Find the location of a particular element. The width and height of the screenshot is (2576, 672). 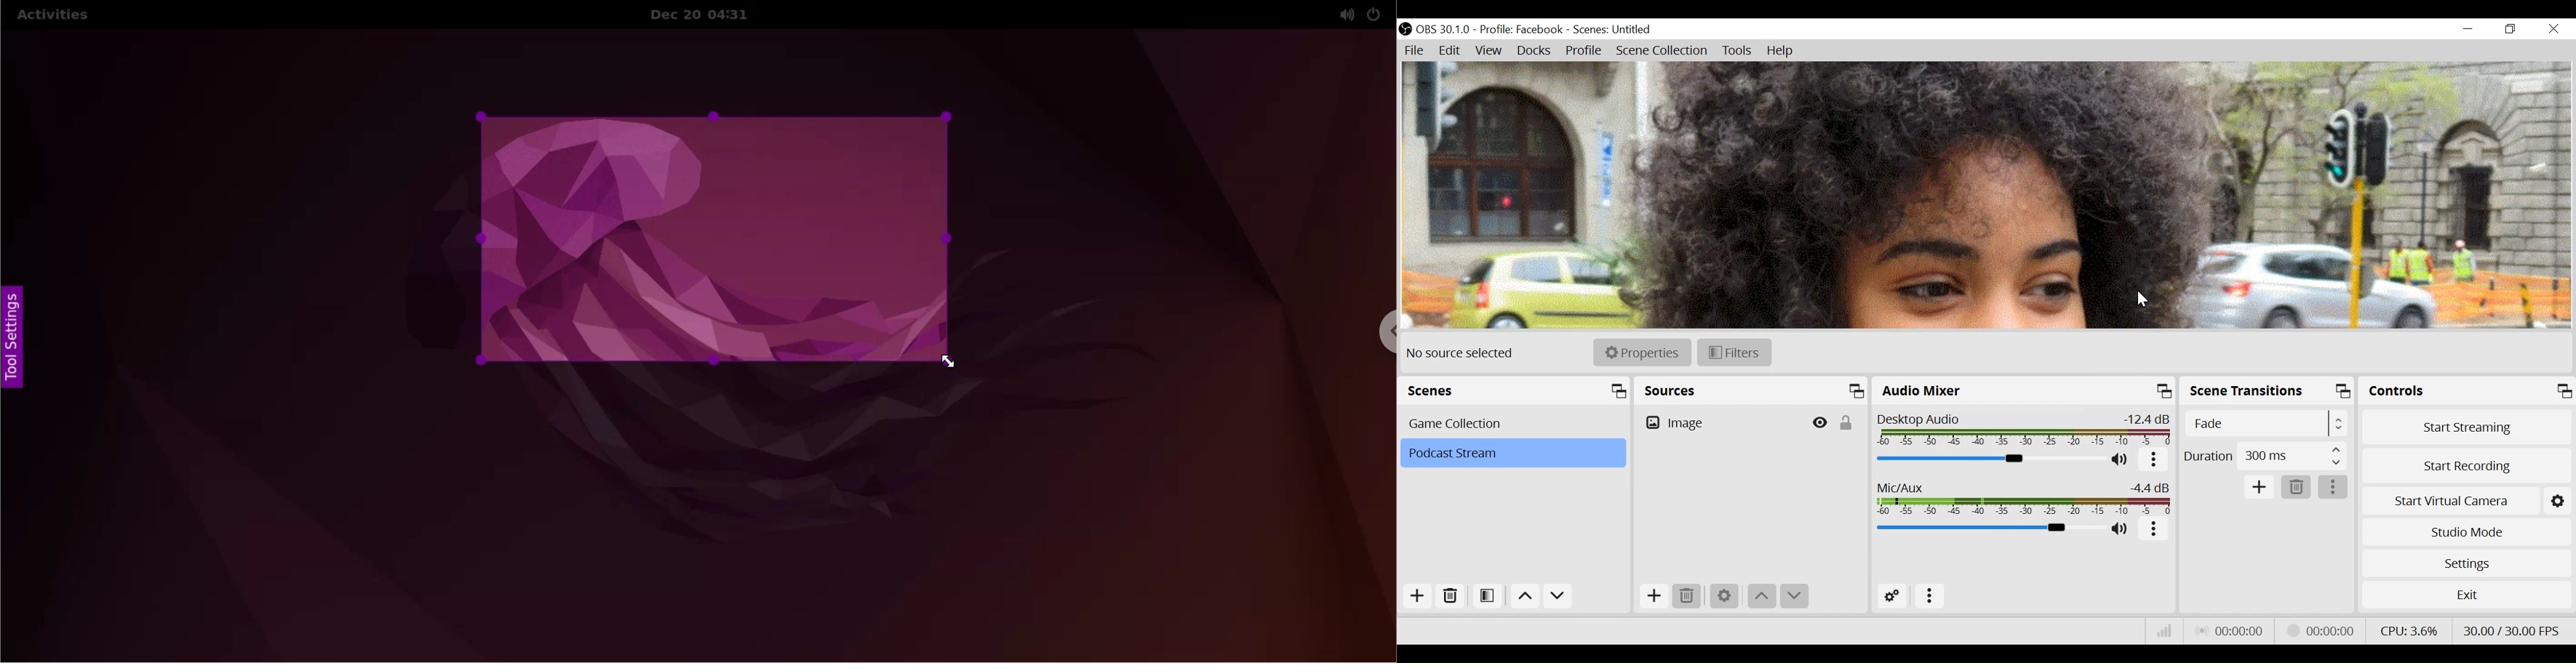

Edit is located at coordinates (1449, 52).